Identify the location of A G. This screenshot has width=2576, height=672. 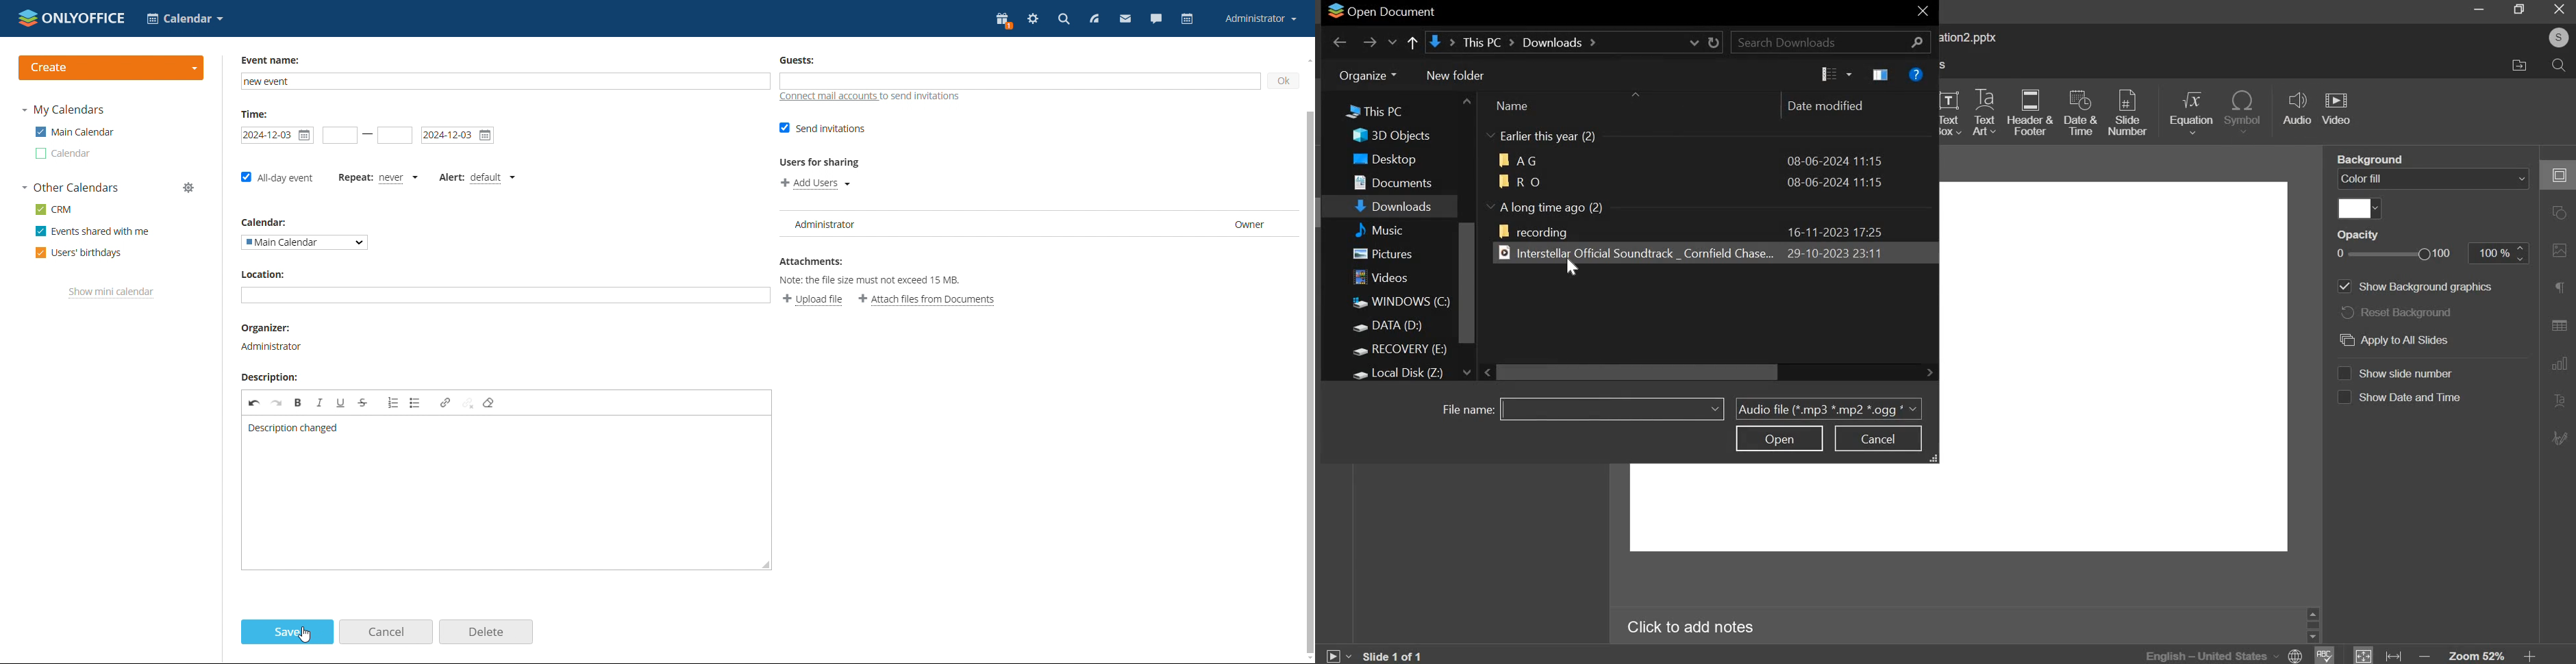
(1519, 160).